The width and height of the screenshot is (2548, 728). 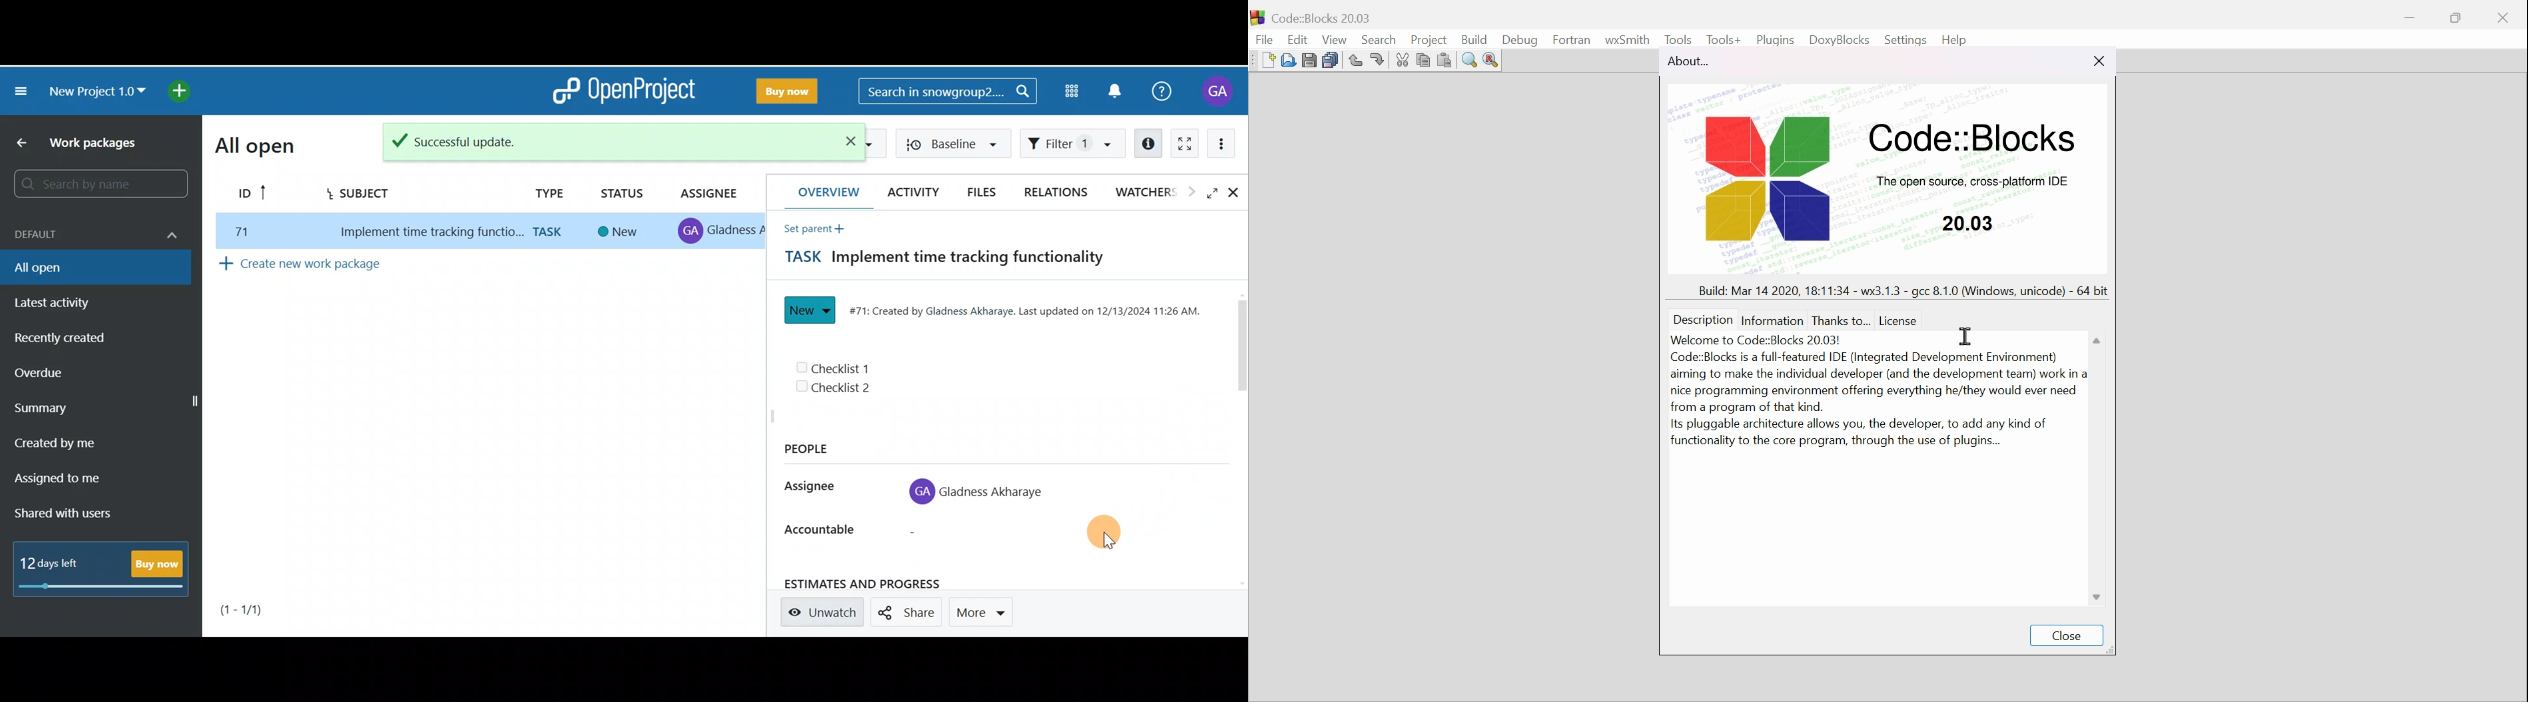 What do you see at coordinates (22, 94) in the screenshot?
I see `Collapse project menu` at bounding box center [22, 94].